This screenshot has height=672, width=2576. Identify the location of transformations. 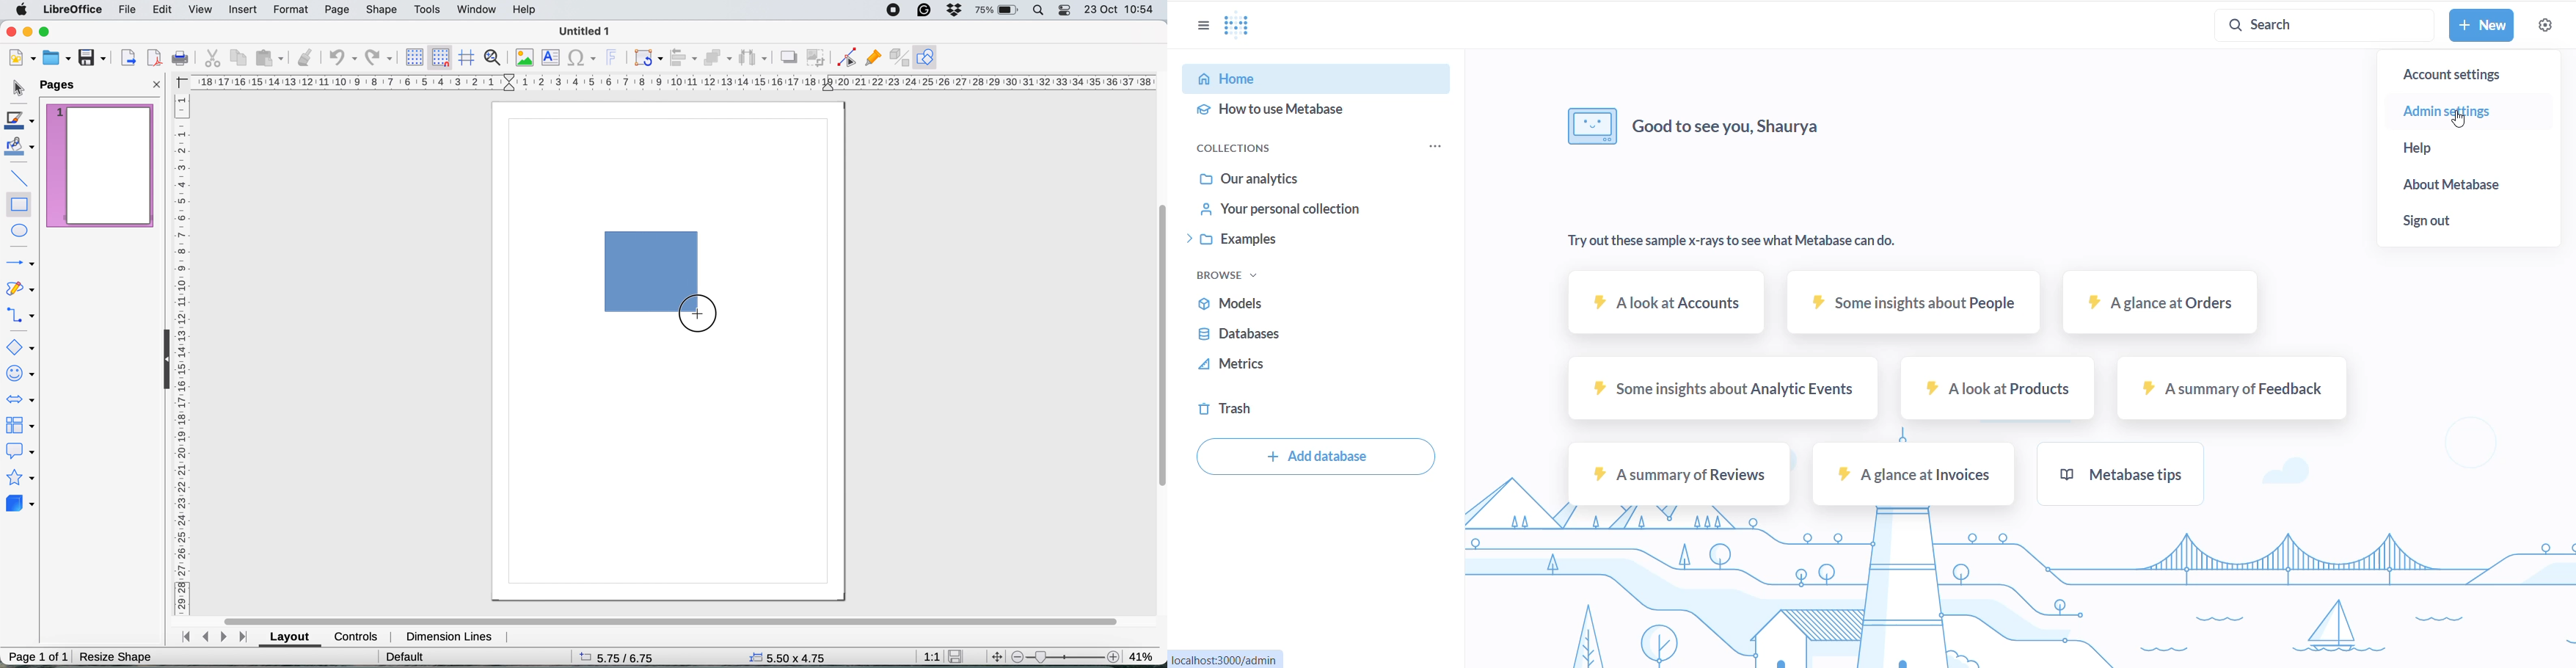
(647, 58).